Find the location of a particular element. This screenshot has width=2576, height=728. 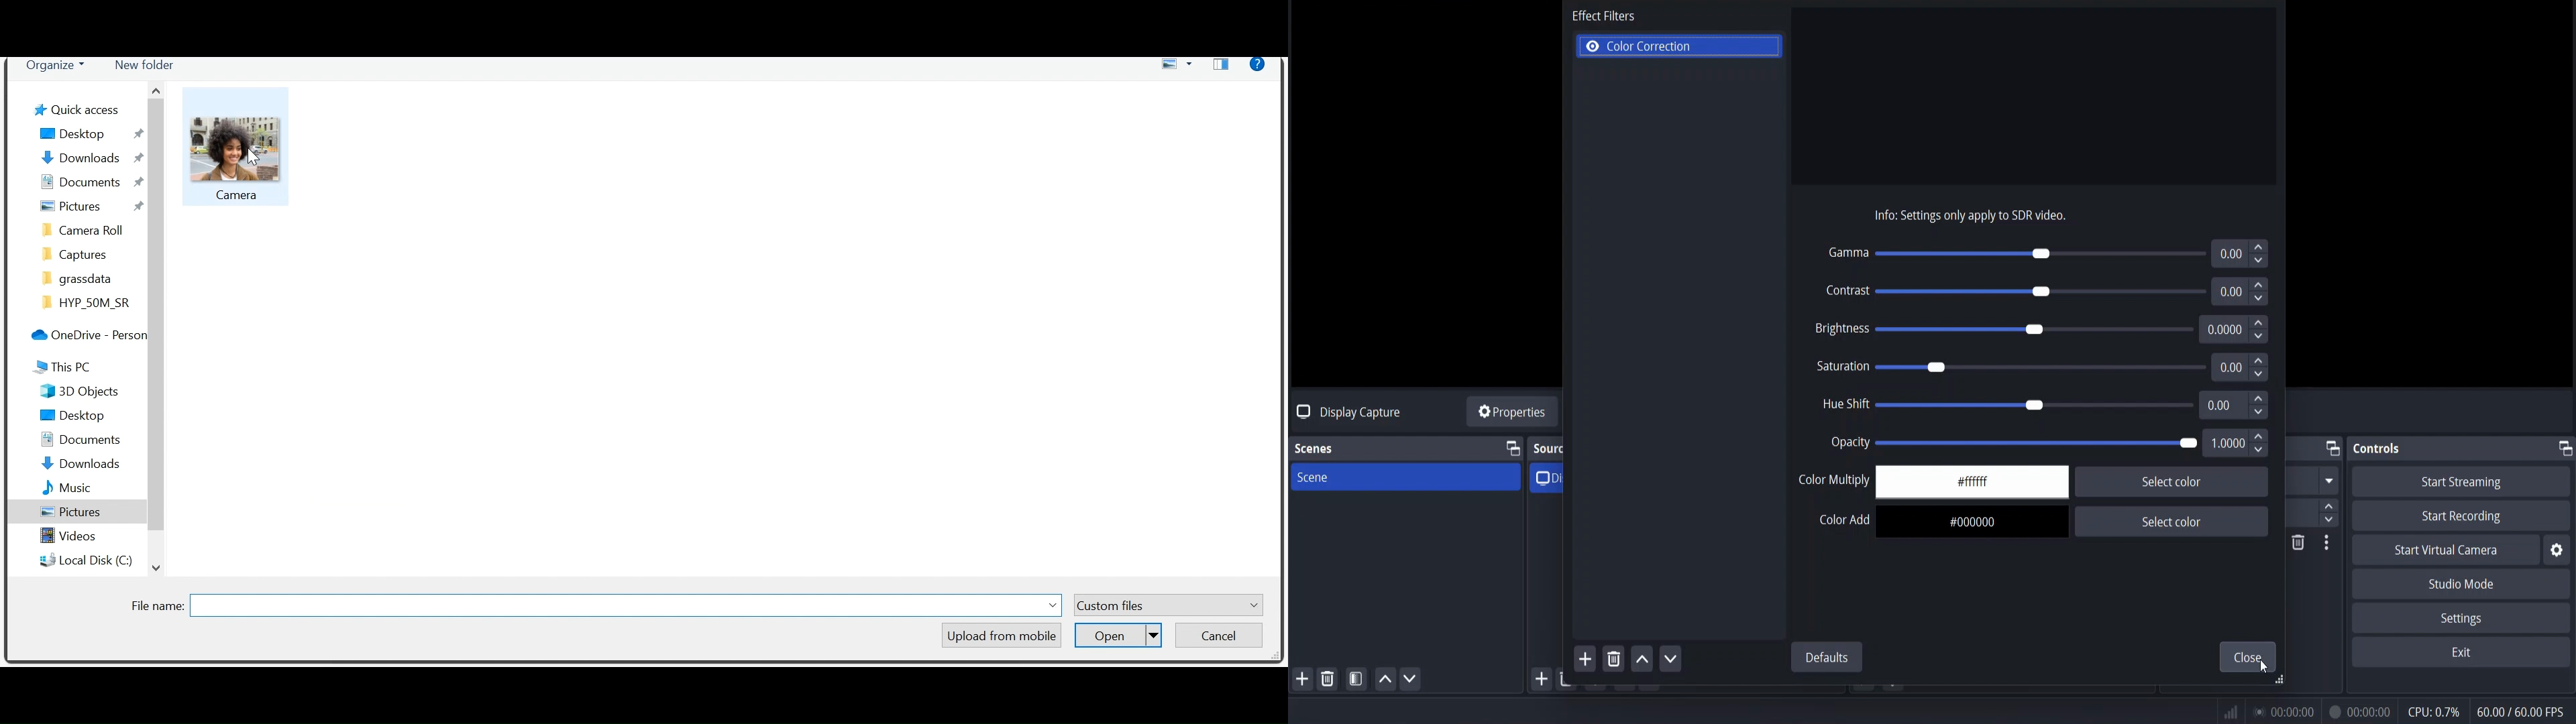

close is located at coordinates (2251, 657).